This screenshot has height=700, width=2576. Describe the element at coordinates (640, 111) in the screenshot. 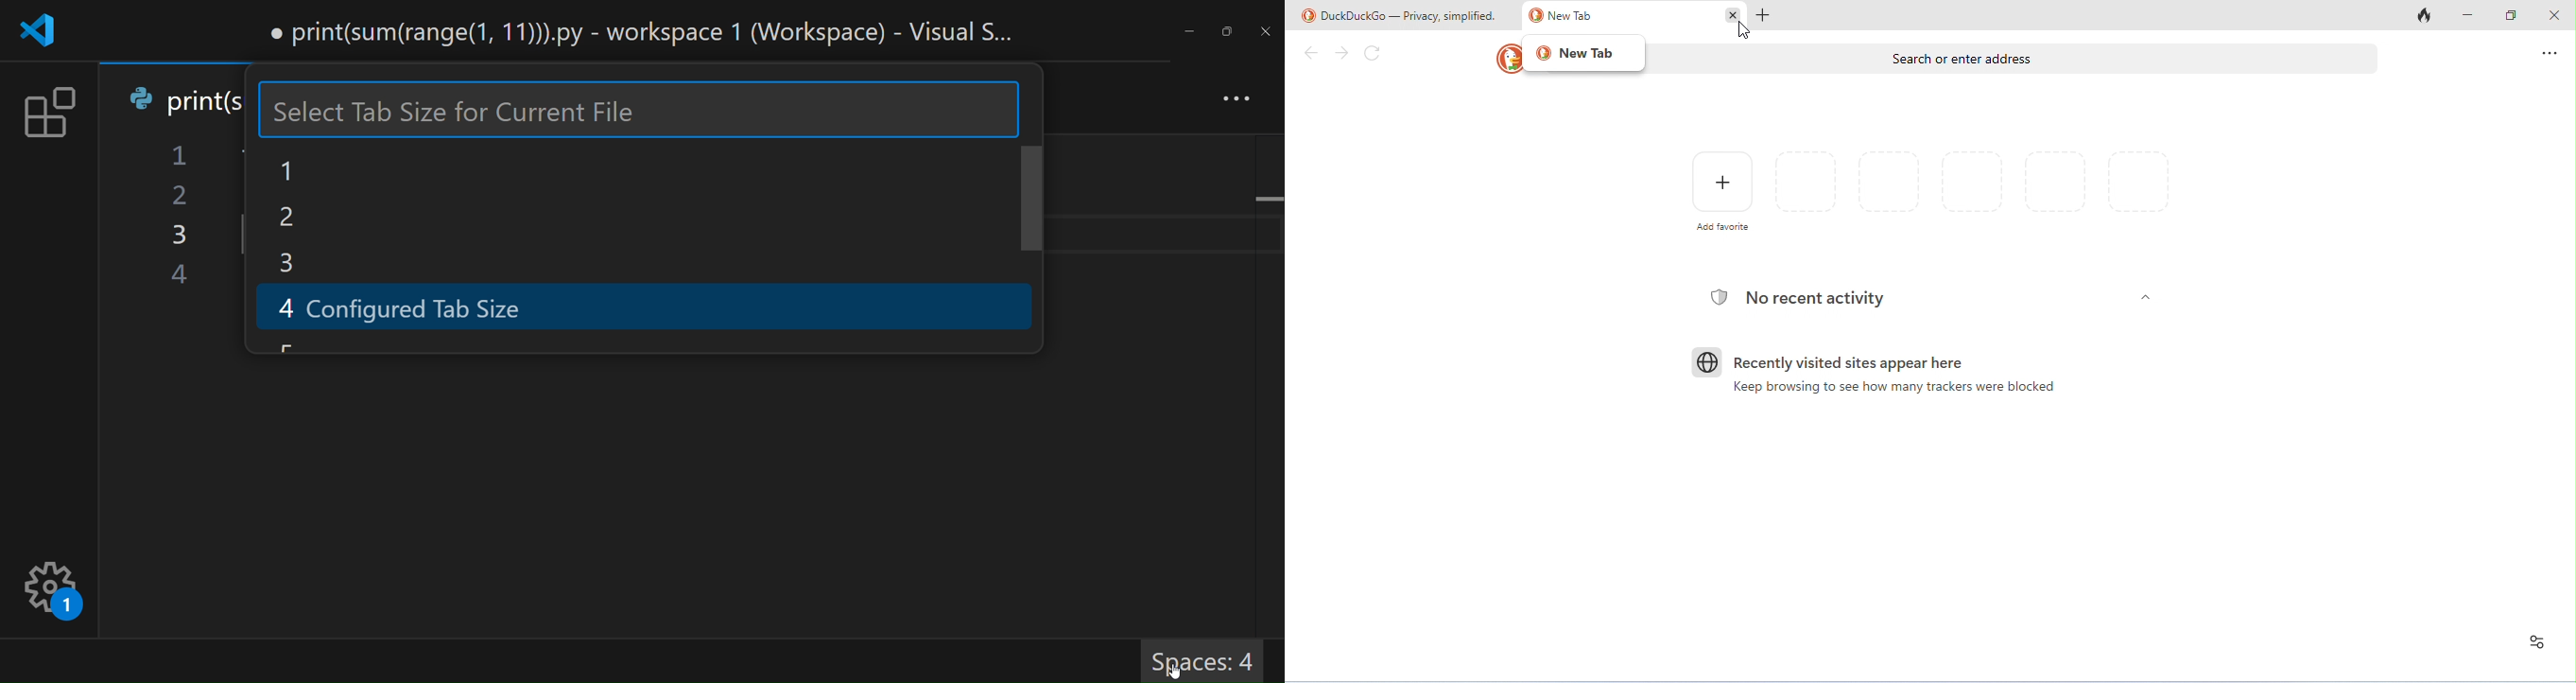

I see `type size here` at that location.